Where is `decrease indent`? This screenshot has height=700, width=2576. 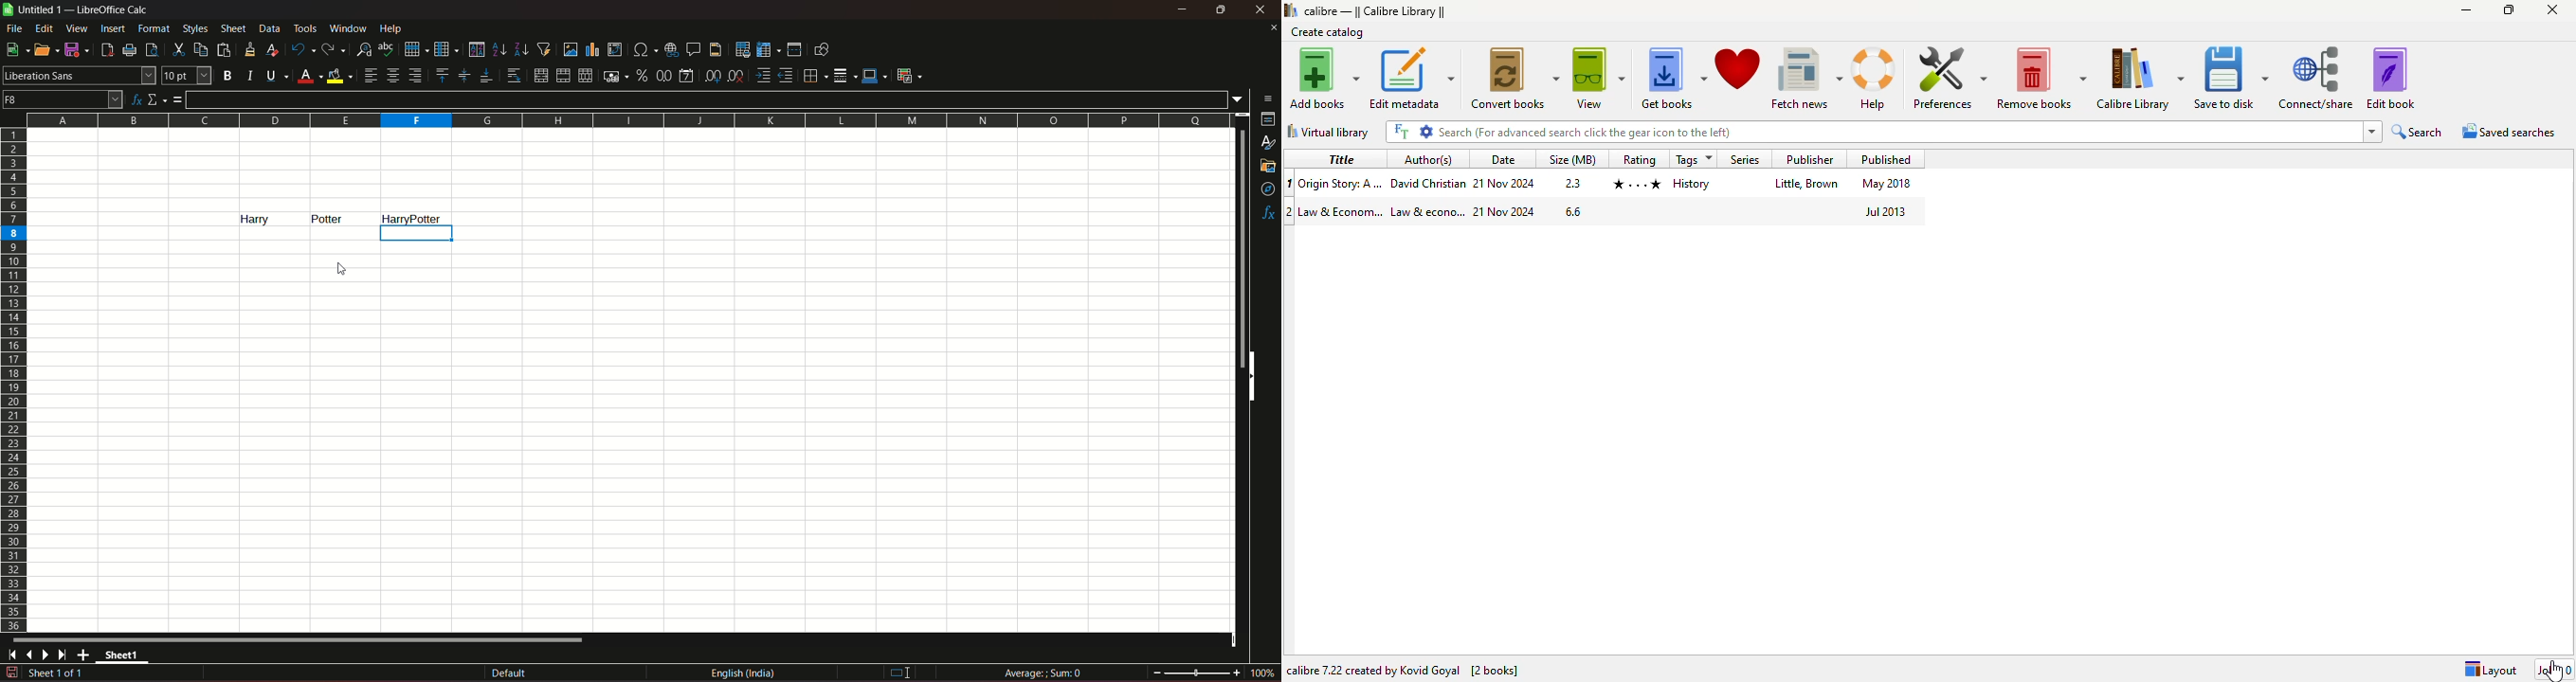
decrease indent is located at coordinates (786, 75).